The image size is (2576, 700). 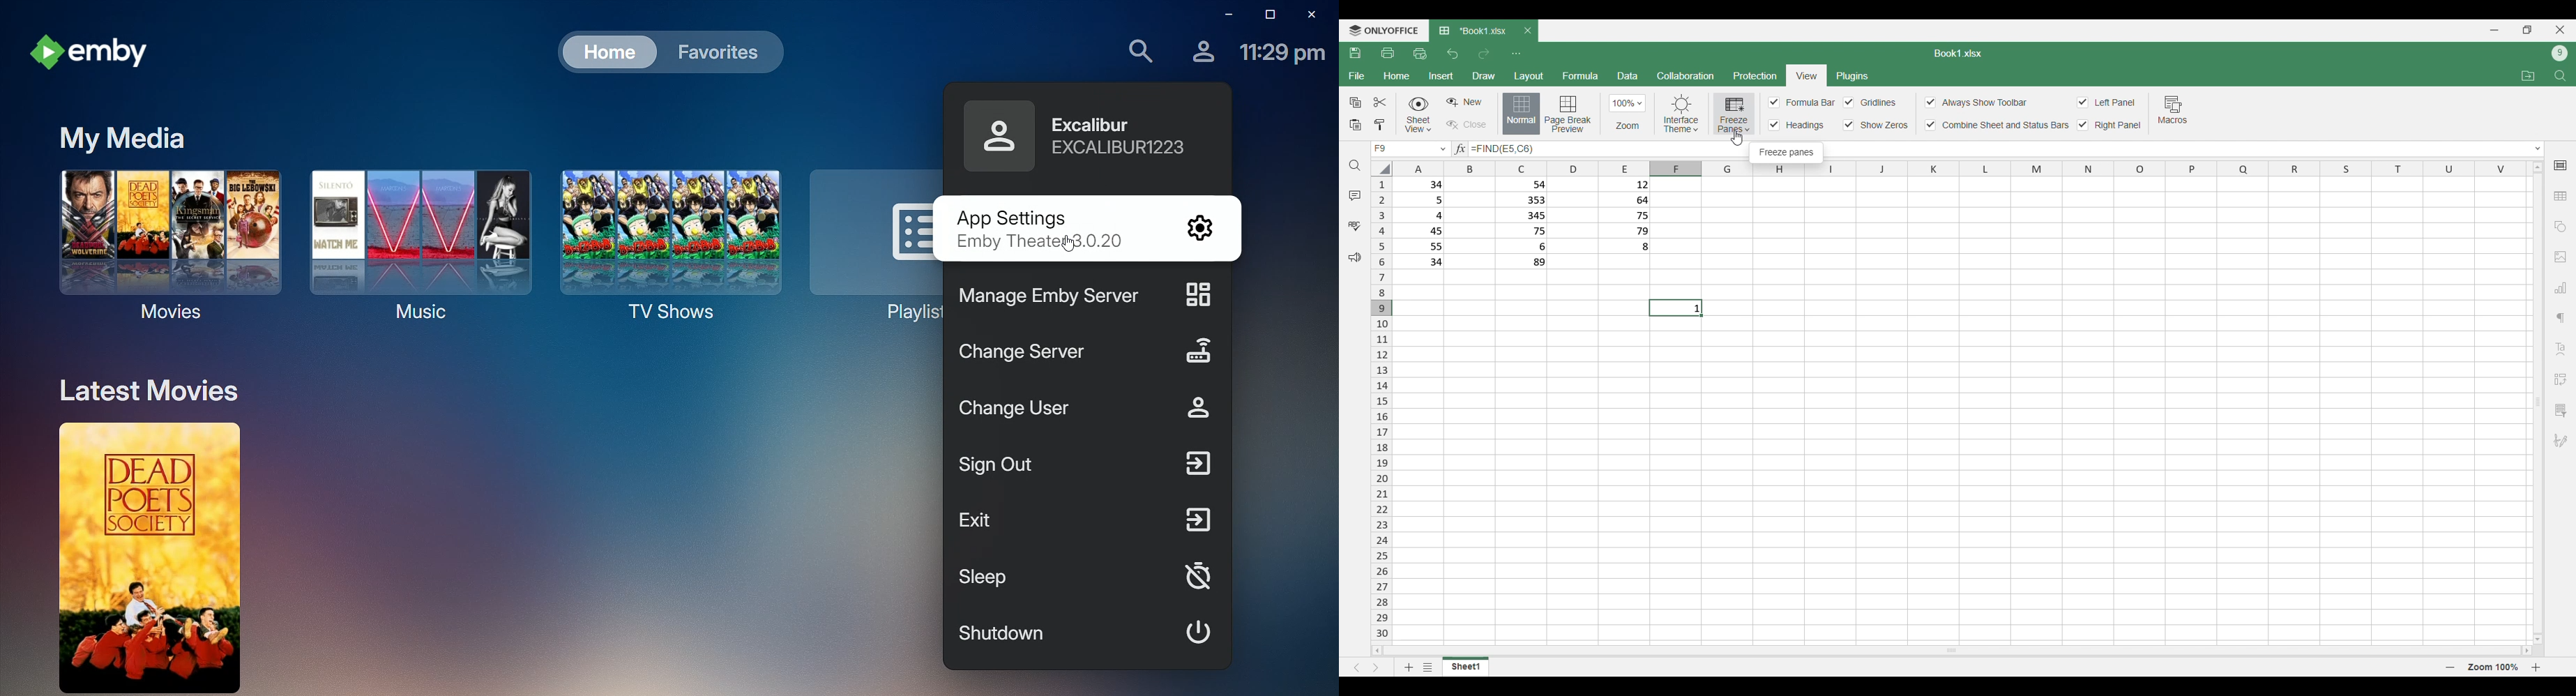 What do you see at coordinates (1466, 667) in the screenshot?
I see `Current sheet` at bounding box center [1466, 667].